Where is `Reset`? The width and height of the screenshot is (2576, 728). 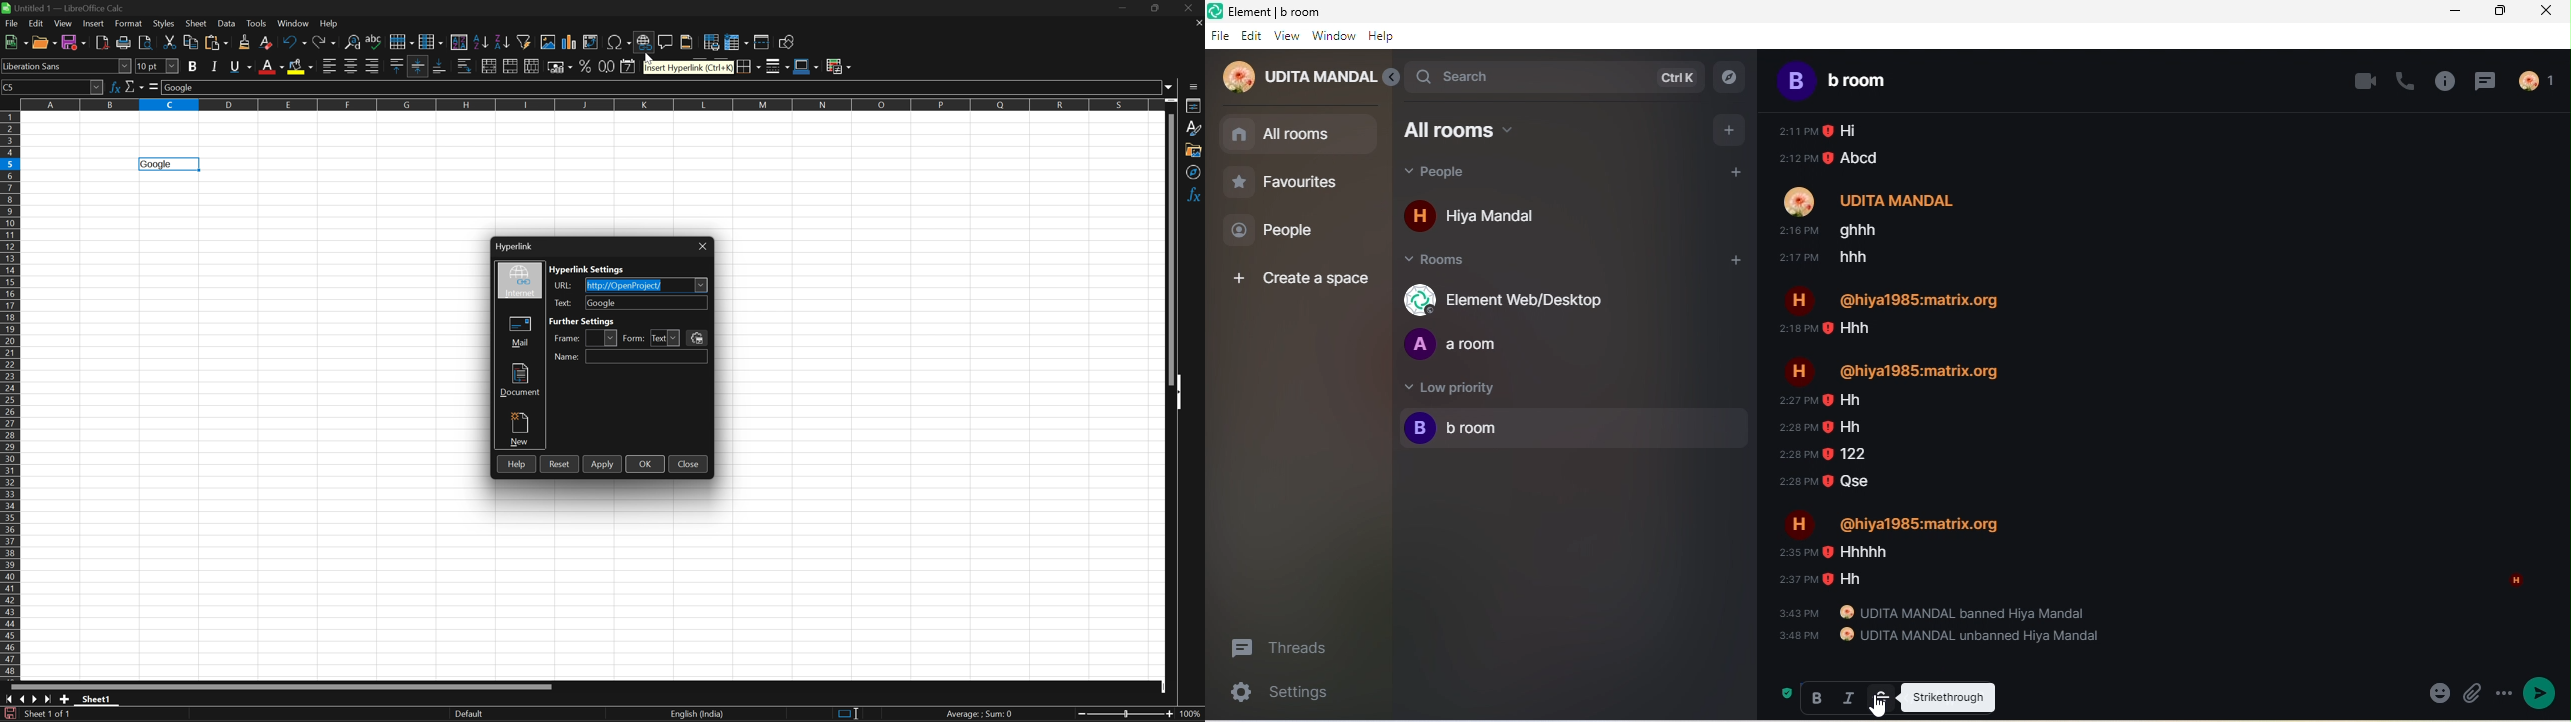
Reset is located at coordinates (560, 465).